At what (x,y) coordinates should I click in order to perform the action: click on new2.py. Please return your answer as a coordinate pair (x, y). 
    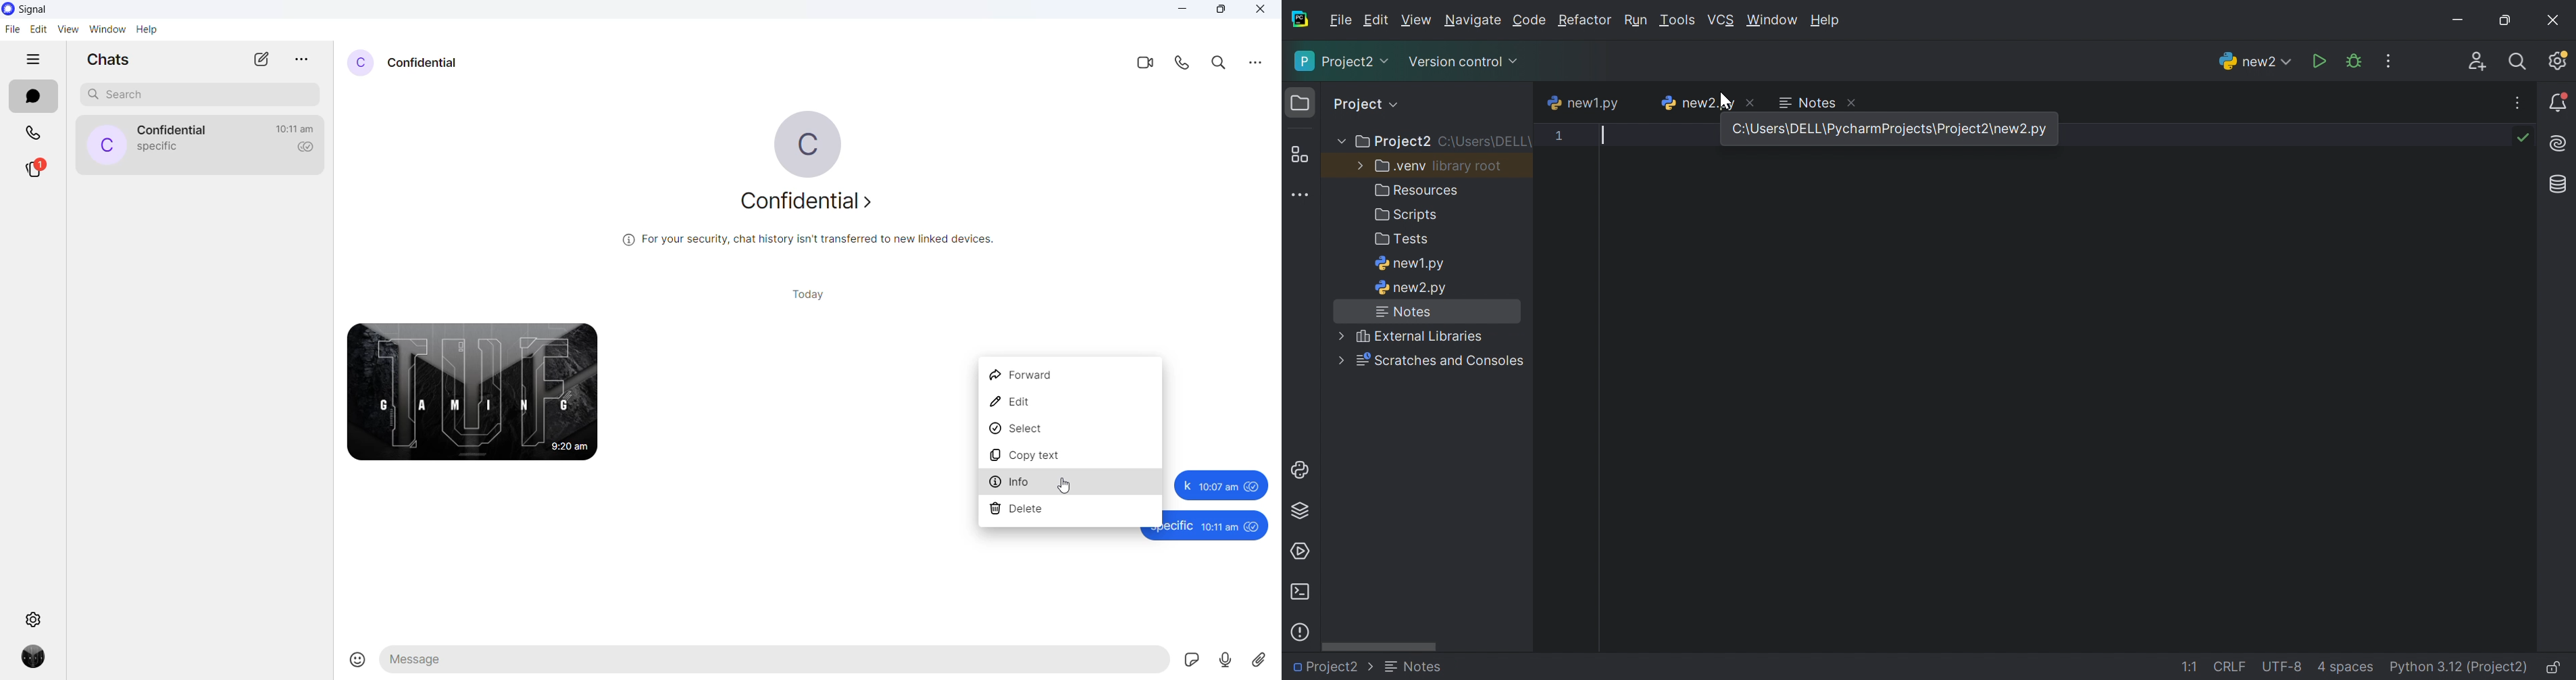
    Looking at the image, I should click on (1425, 669).